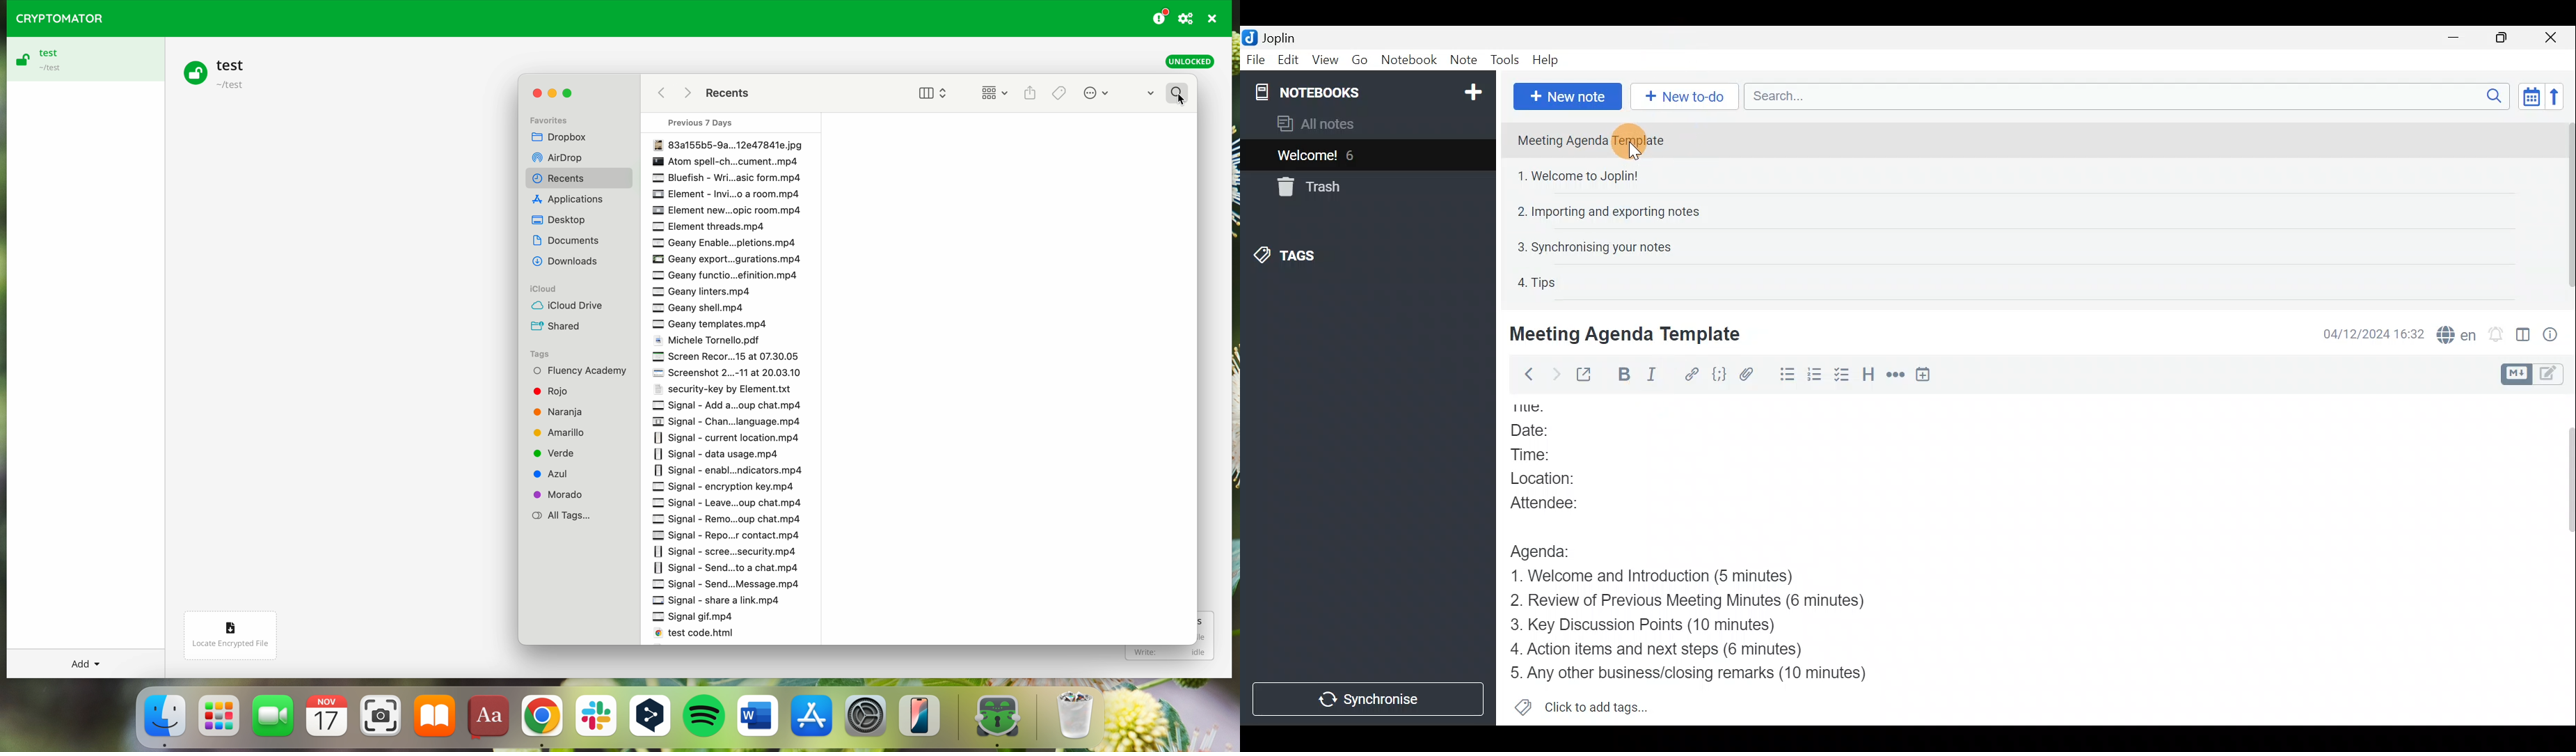 The width and height of the screenshot is (2576, 756). I want to click on , so click(570, 240).